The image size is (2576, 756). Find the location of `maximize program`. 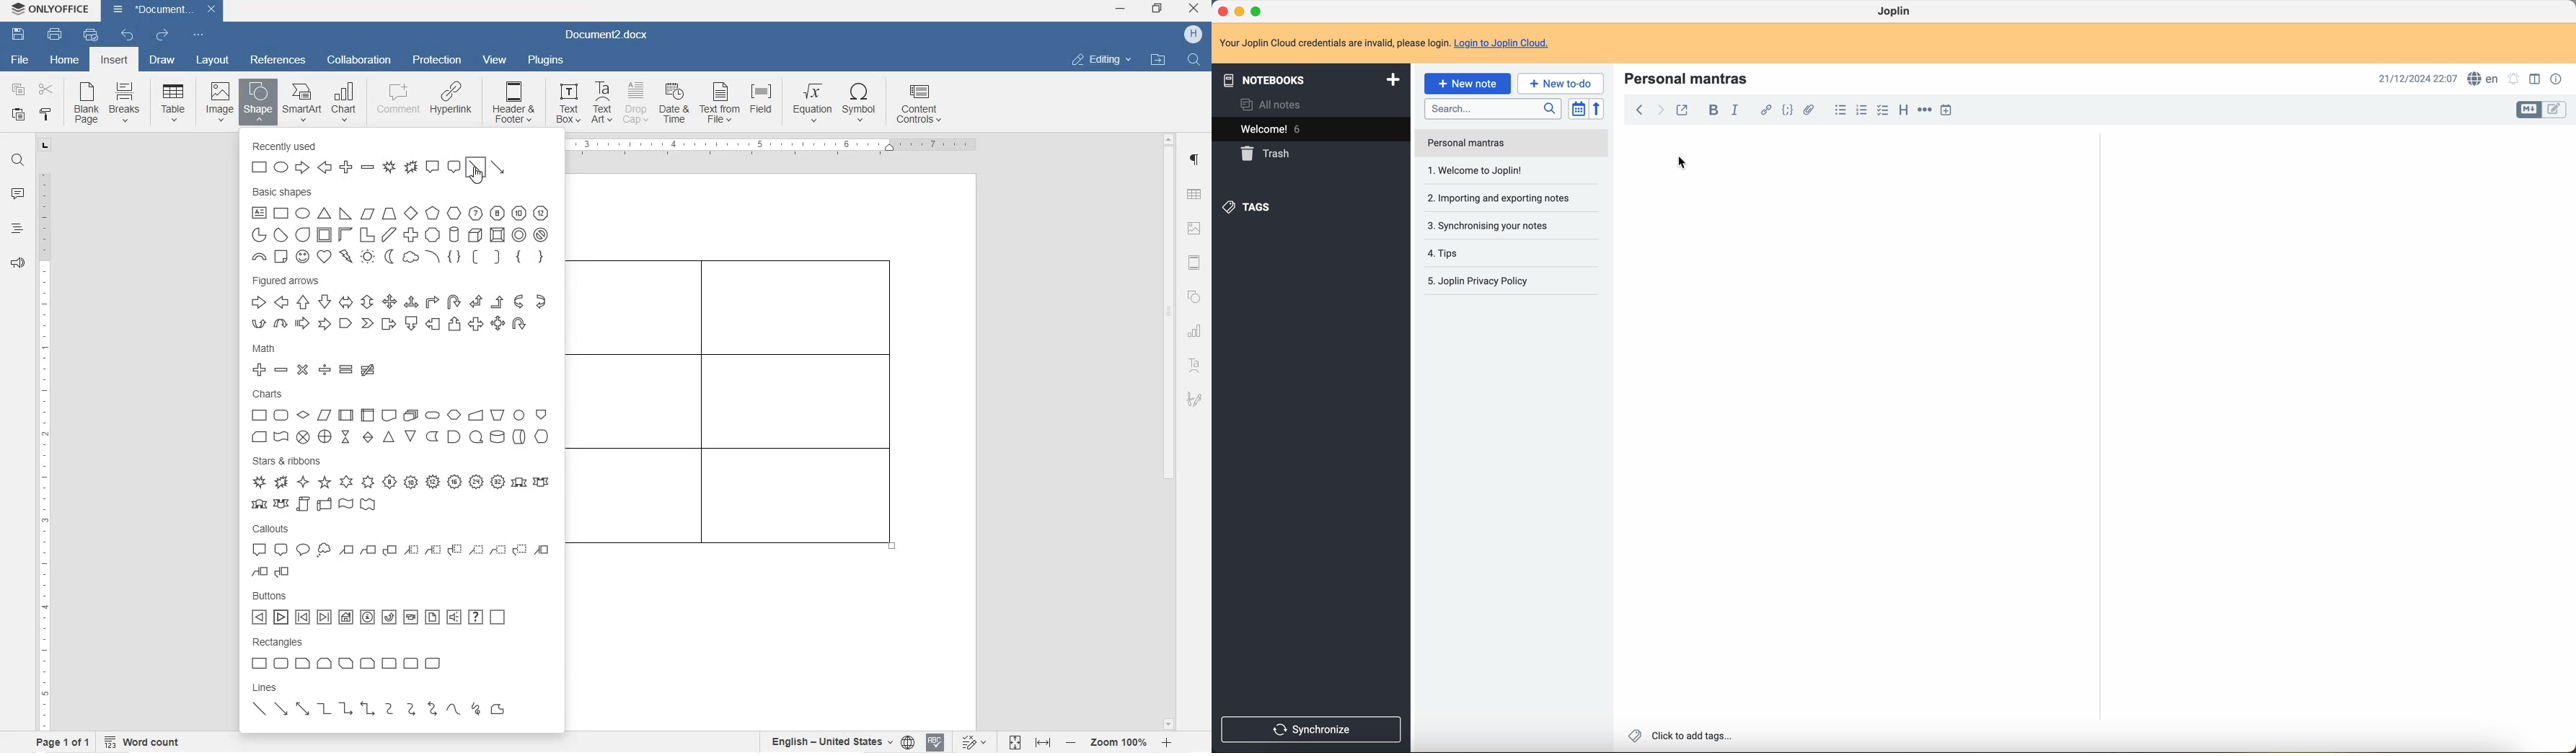

maximize program is located at coordinates (1258, 11).